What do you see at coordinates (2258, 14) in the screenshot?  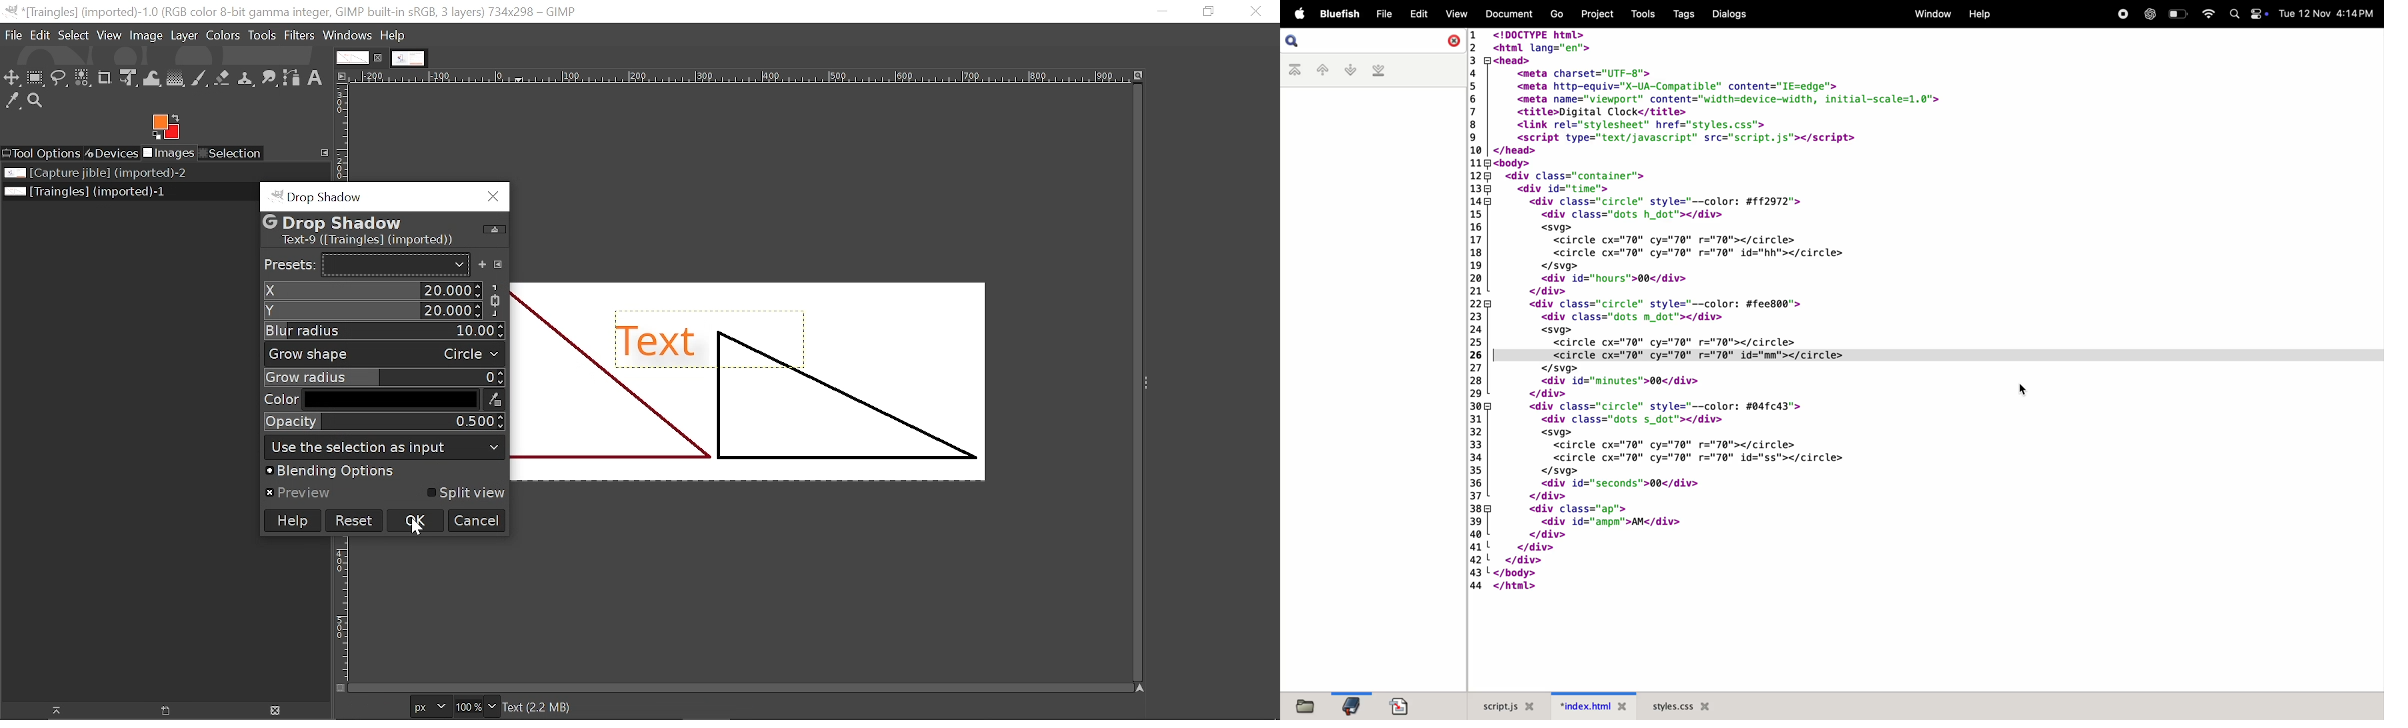 I see `Control center` at bounding box center [2258, 14].